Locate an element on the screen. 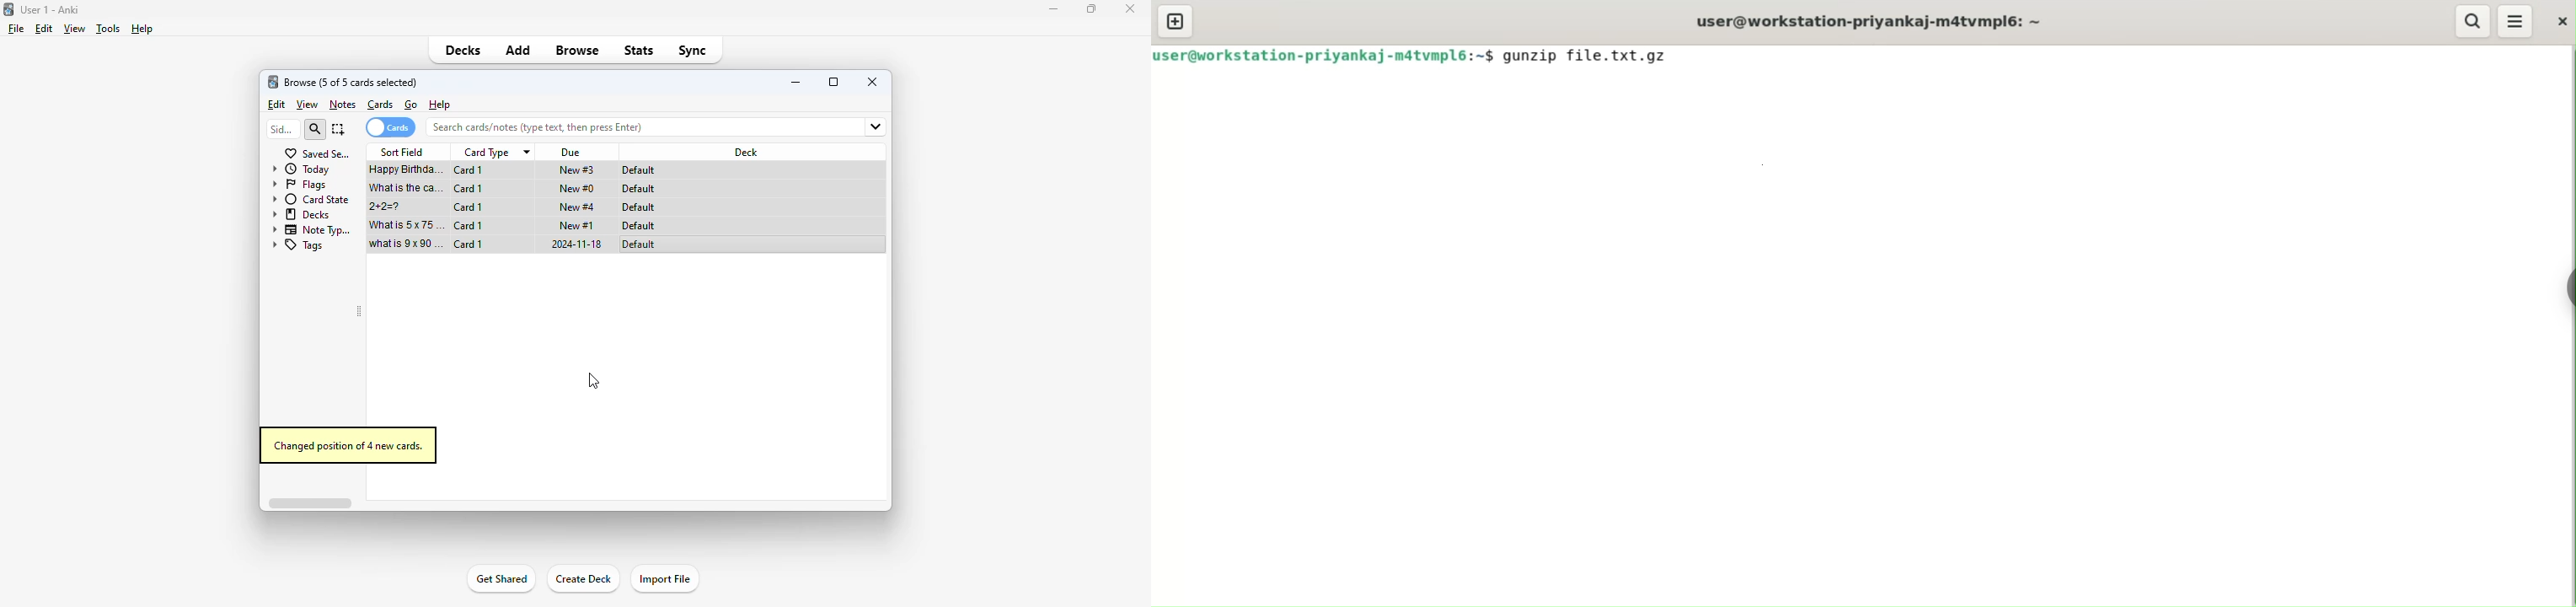 Image resolution: width=2576 pixels, height=616 pixels. close is located at coordinates (873, 81).